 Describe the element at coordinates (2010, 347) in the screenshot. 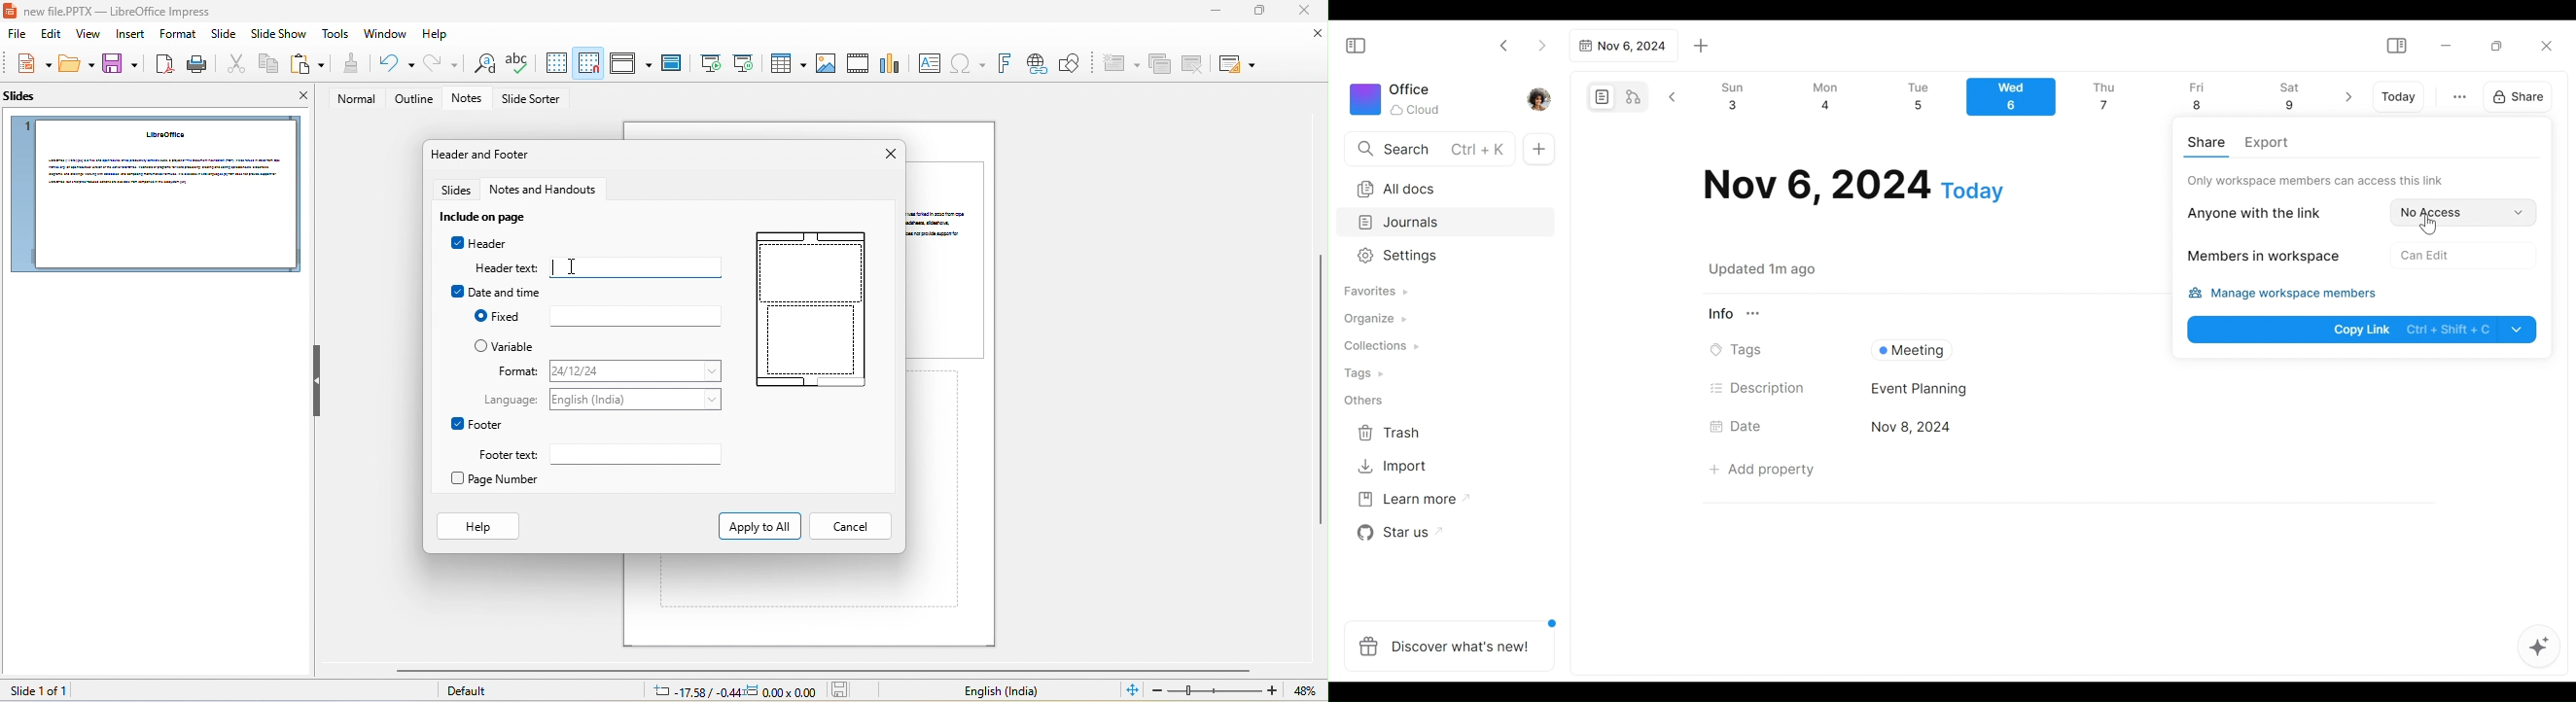

I see `Tags Field` at that location.